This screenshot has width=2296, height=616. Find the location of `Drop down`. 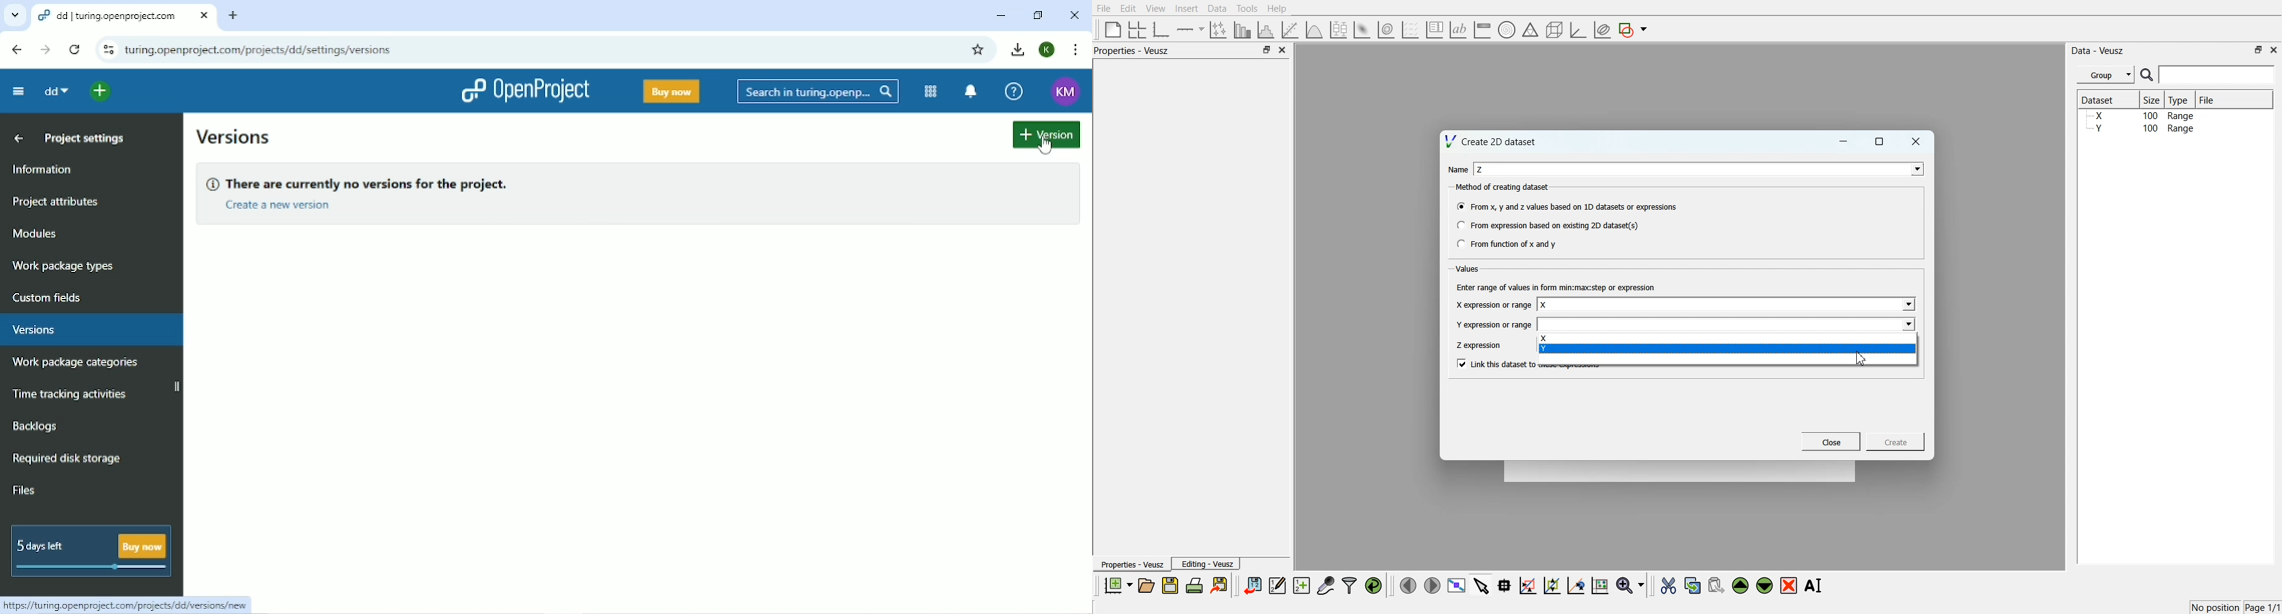

Drop down is located at coordinates (1908, 305).